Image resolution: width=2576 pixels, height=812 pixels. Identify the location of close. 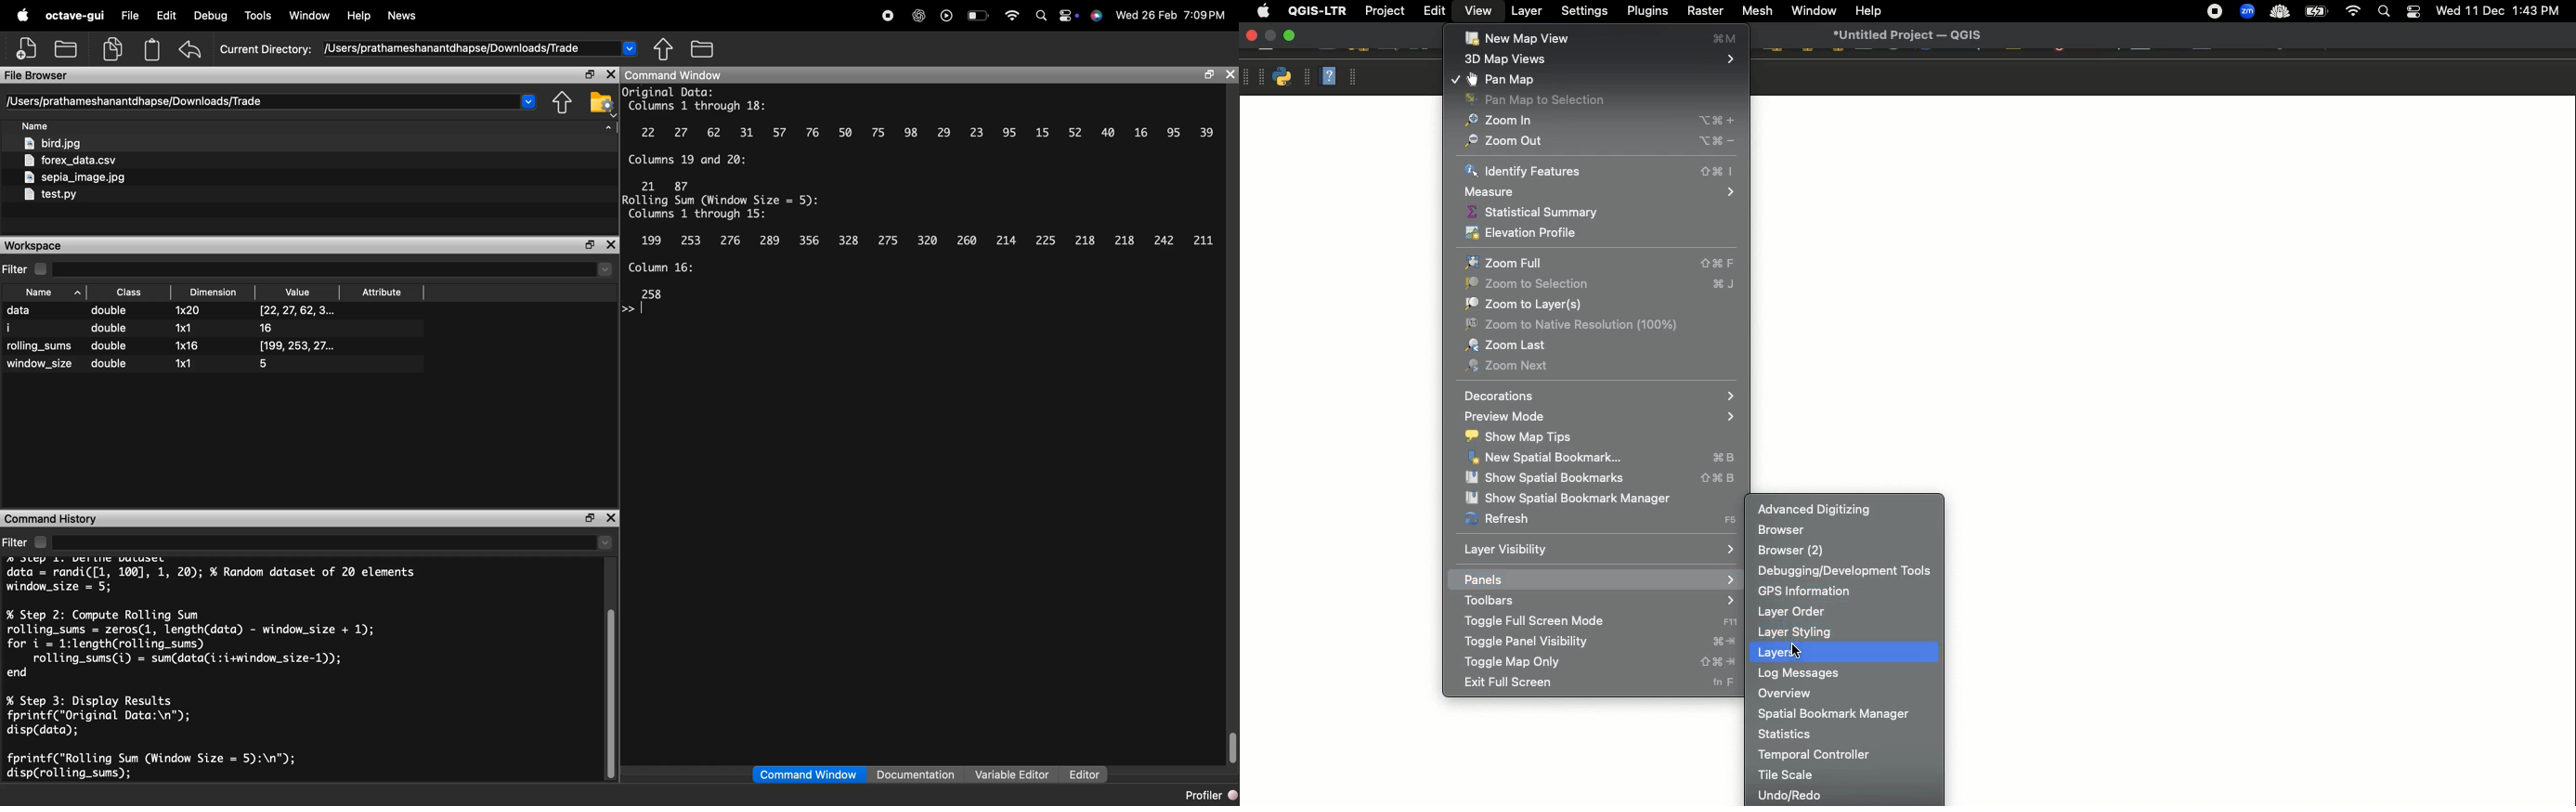
(613, 518).